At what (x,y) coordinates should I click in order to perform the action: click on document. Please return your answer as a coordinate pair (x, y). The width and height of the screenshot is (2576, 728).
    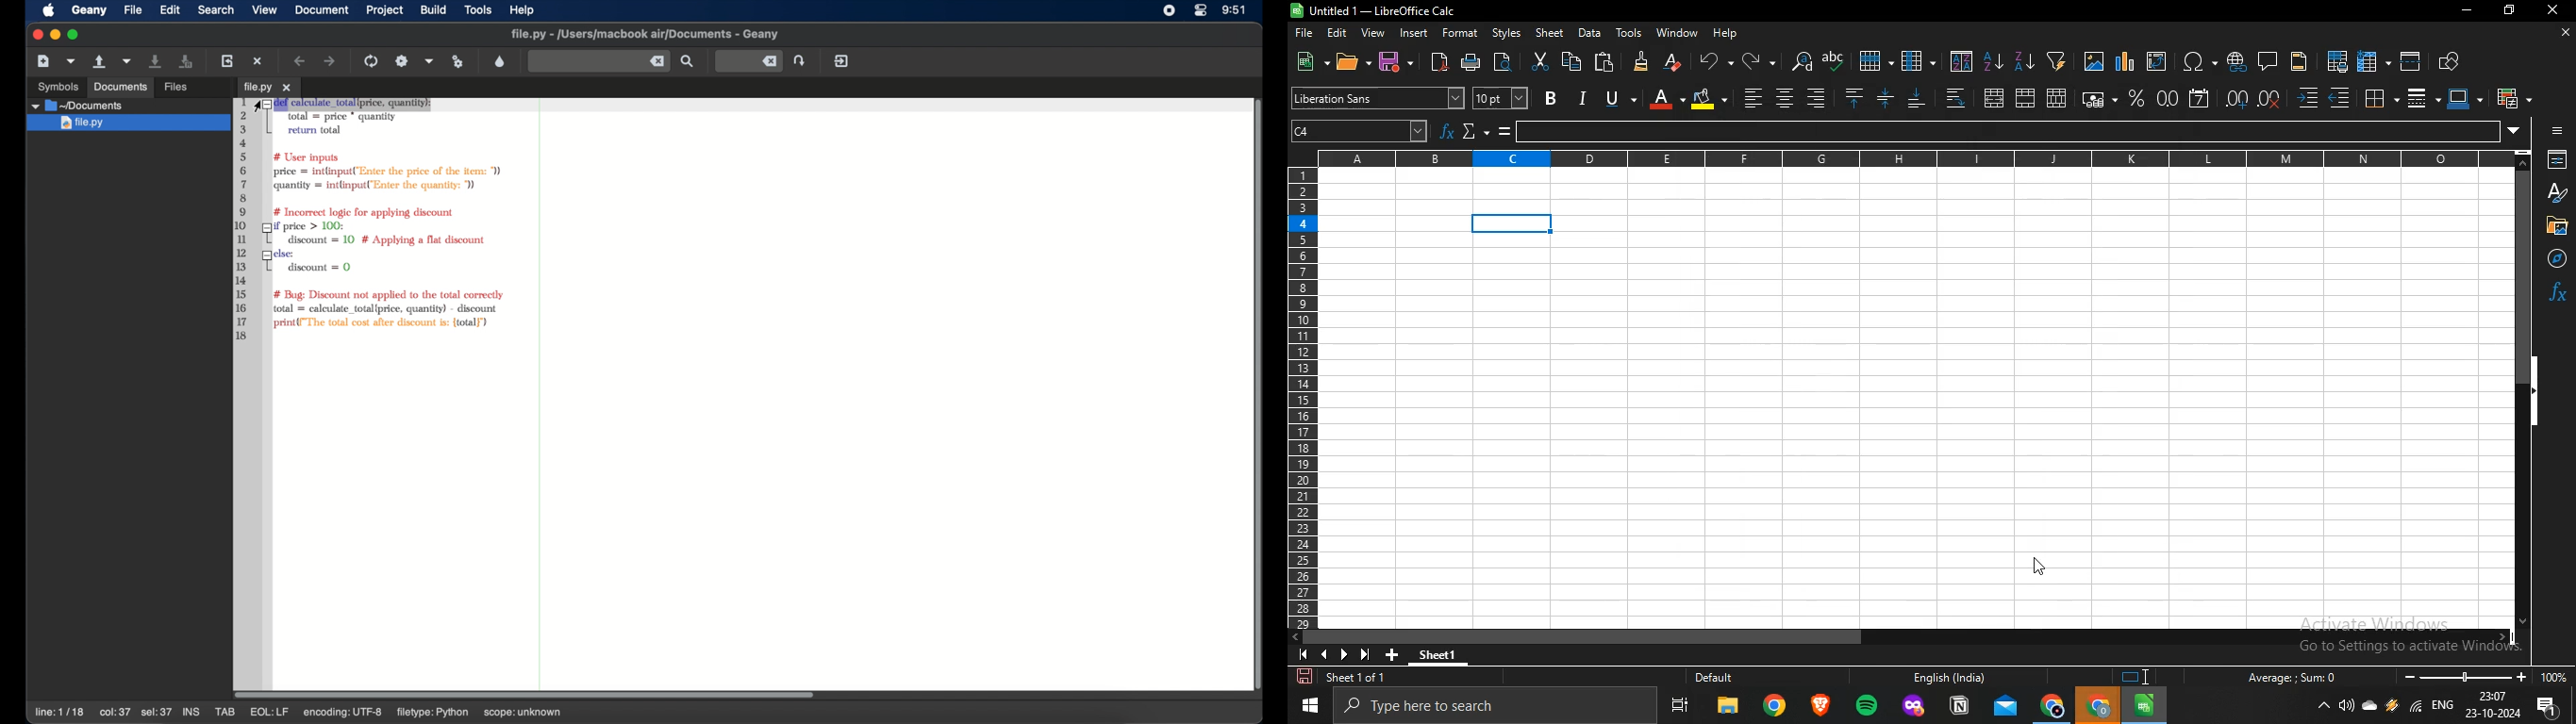
    Looking at the image, I should click on (322, 10).